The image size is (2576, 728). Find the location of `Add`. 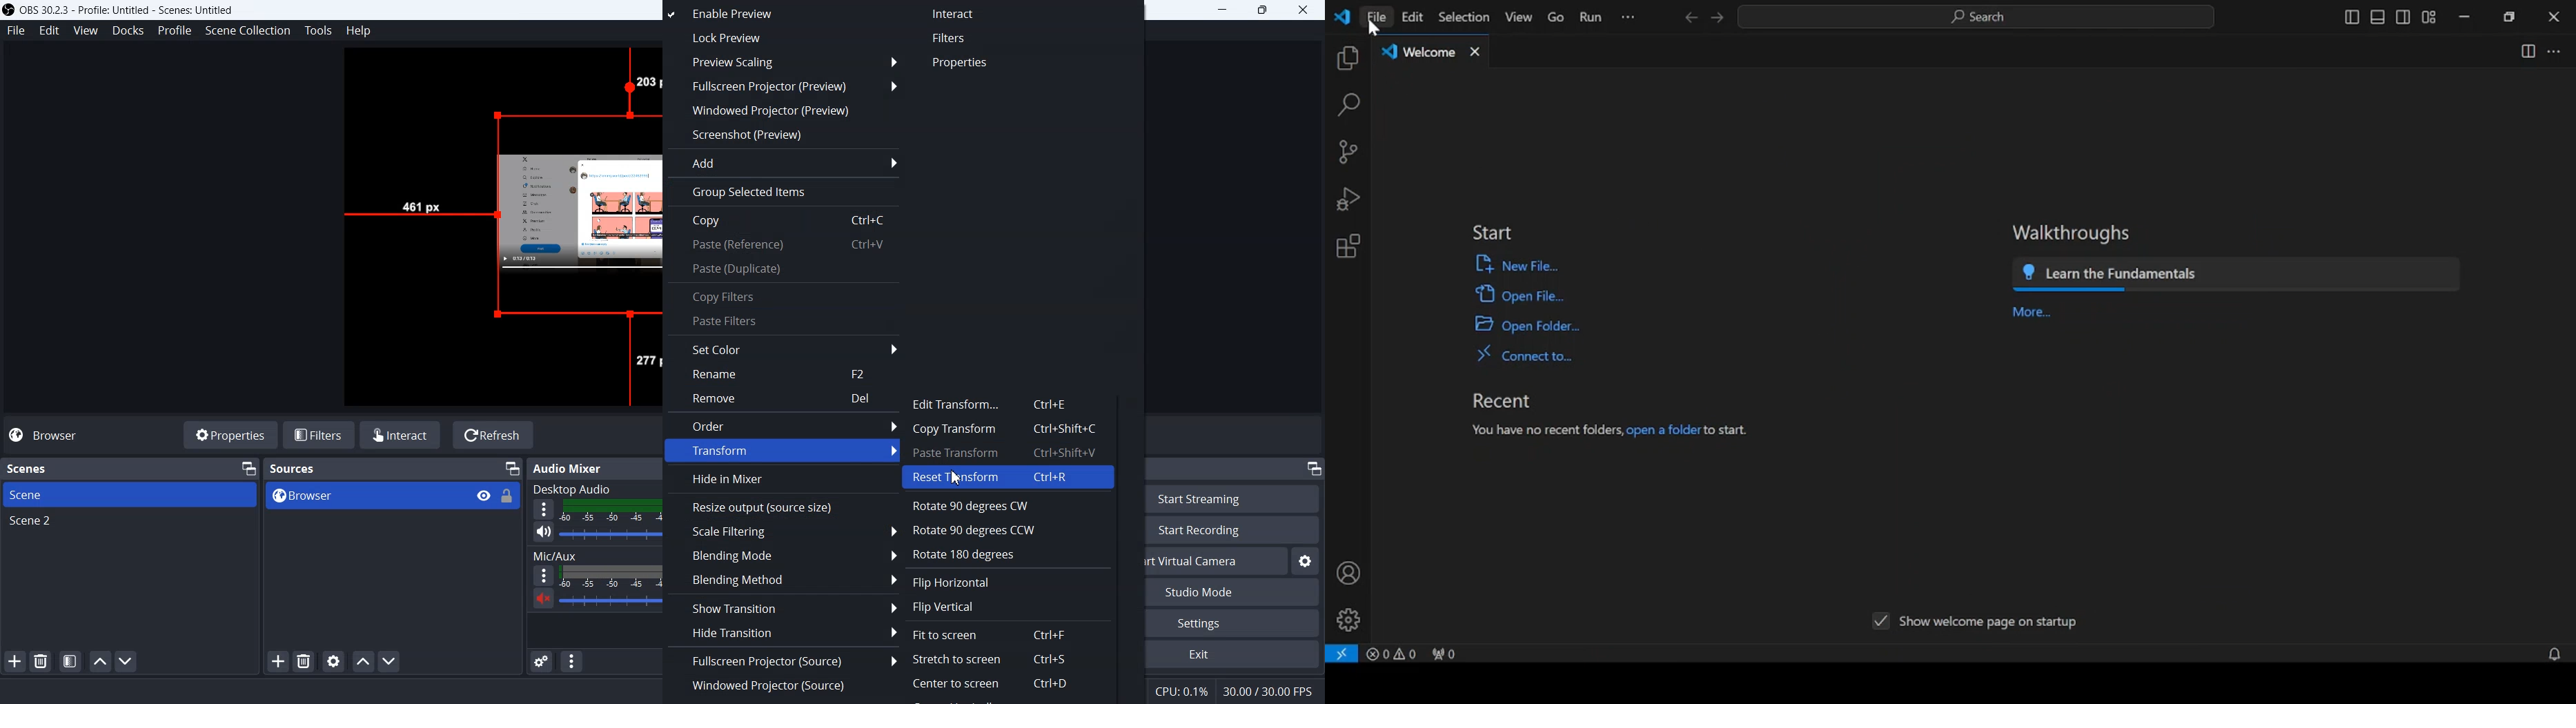

Add is located at coordinates (782, 162).